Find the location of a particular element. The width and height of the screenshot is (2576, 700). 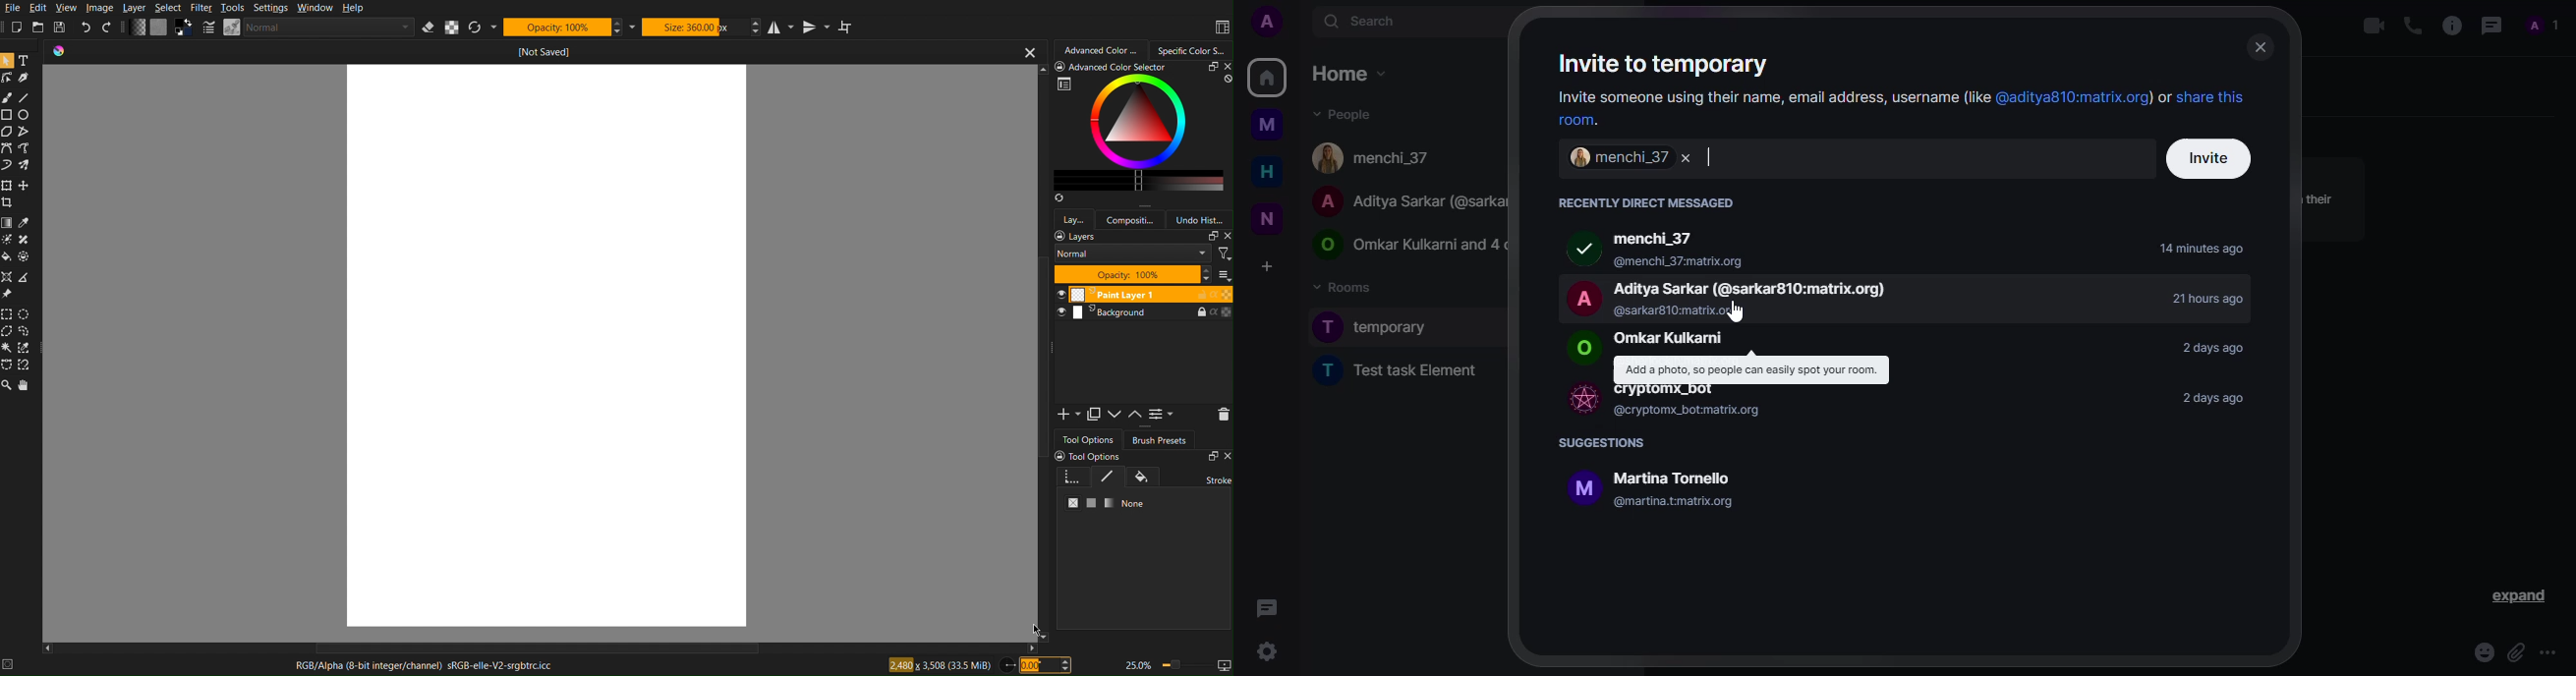

‘Martina Tomello is located at coordinates (1670, 478).